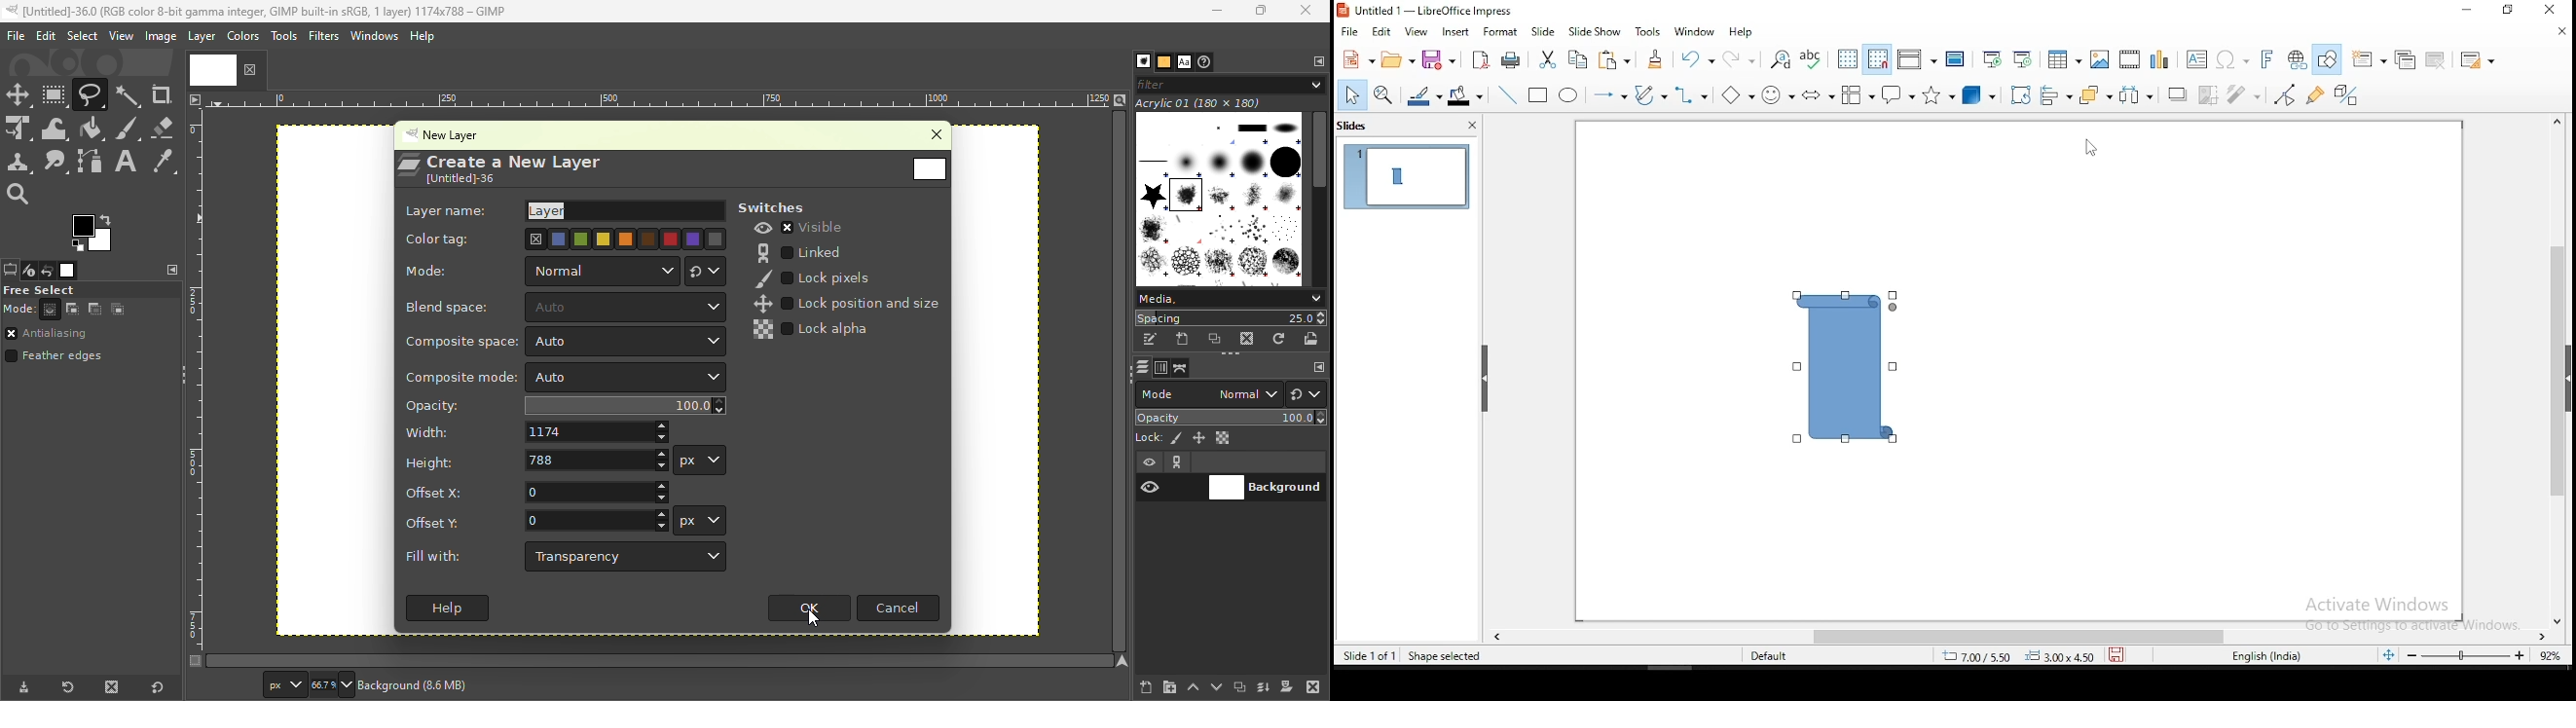  What do you see at coordinates (1977, 658) in the screenshot?
I see `8.43/7.42` at bounding box center [1977, 658].